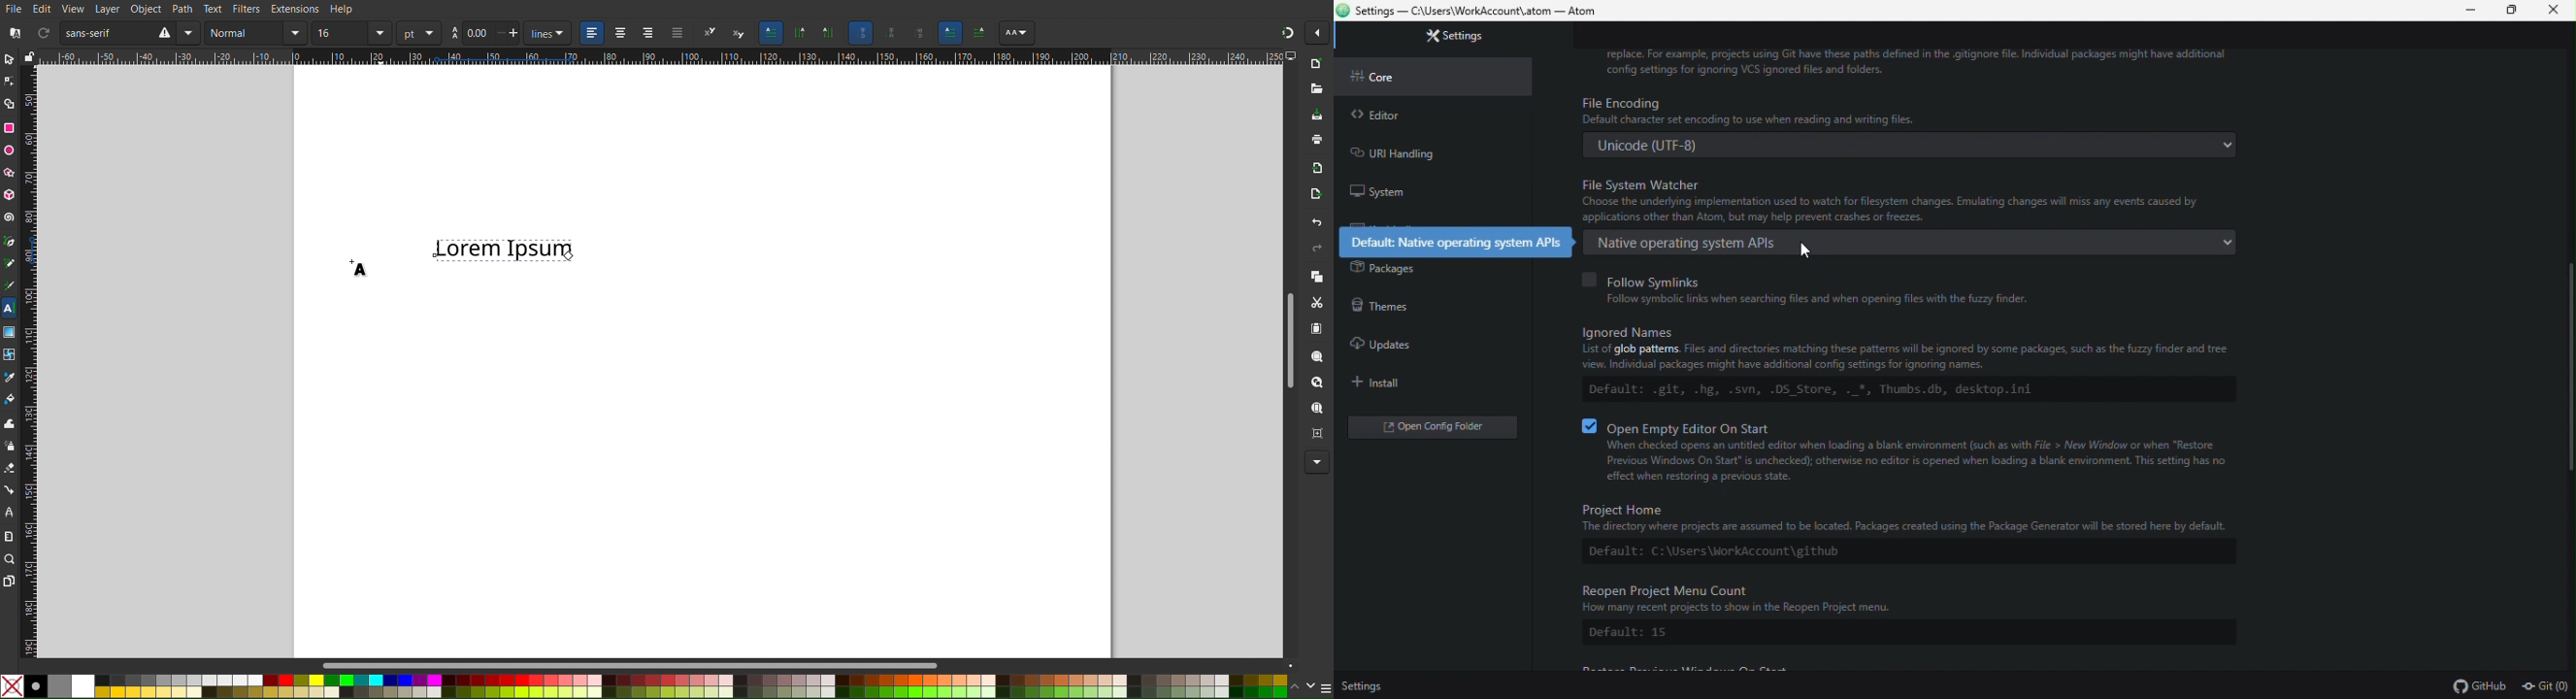 The width and height of the screenshot is (2576, 700). What do you see at coordinates (676, 35) in the screenshot?
I see `align` at bounding box center [676, 35].